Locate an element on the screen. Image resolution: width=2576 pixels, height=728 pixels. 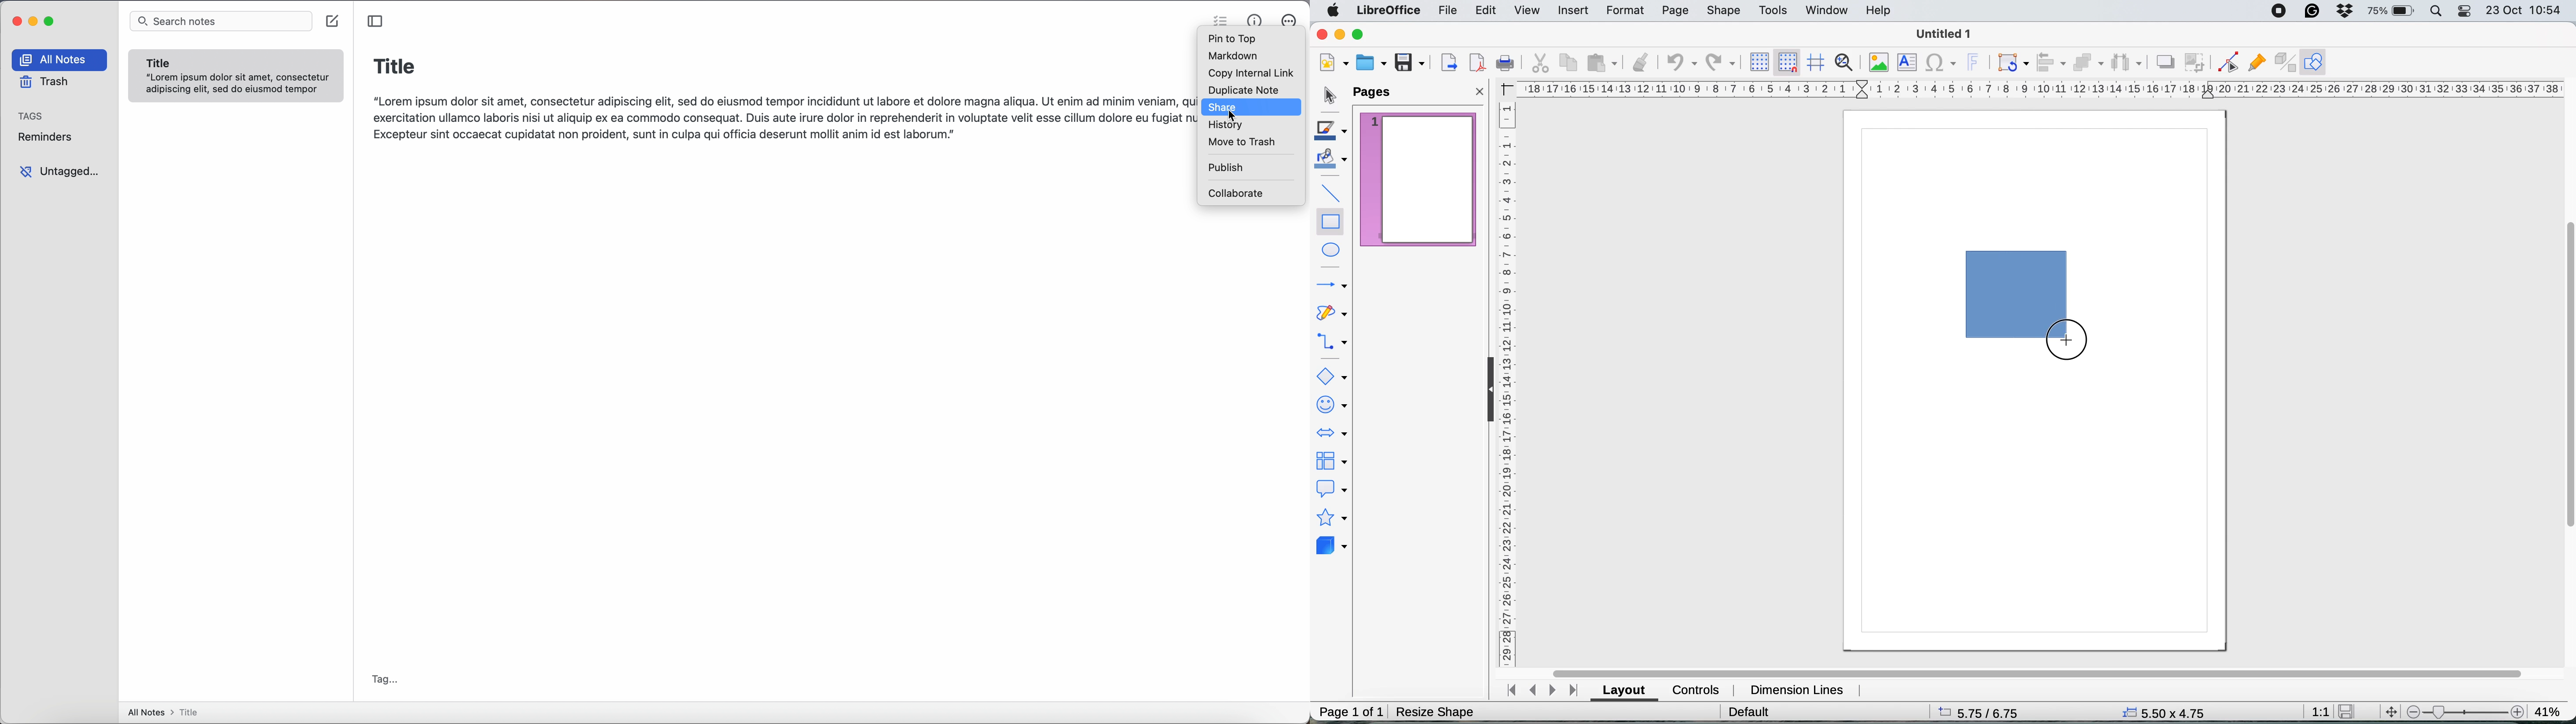
flowchart is located at coordinates (1331, 461).